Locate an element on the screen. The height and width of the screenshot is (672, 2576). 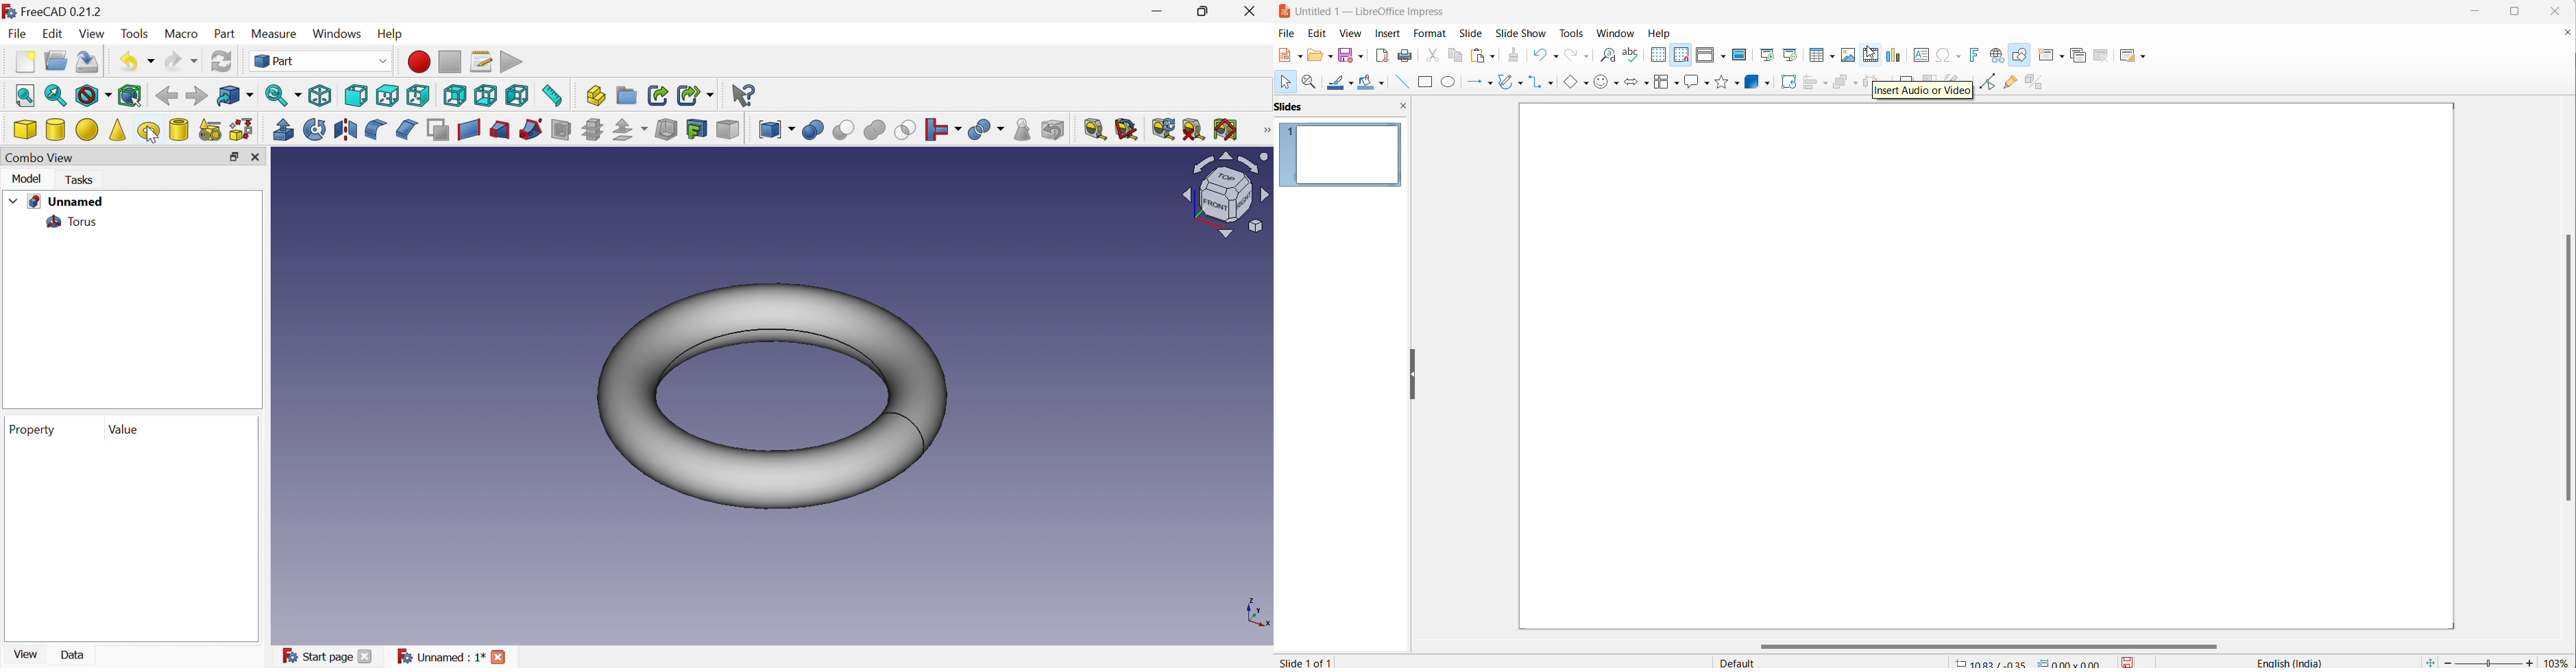
window is located at coordinates (1611, 31).